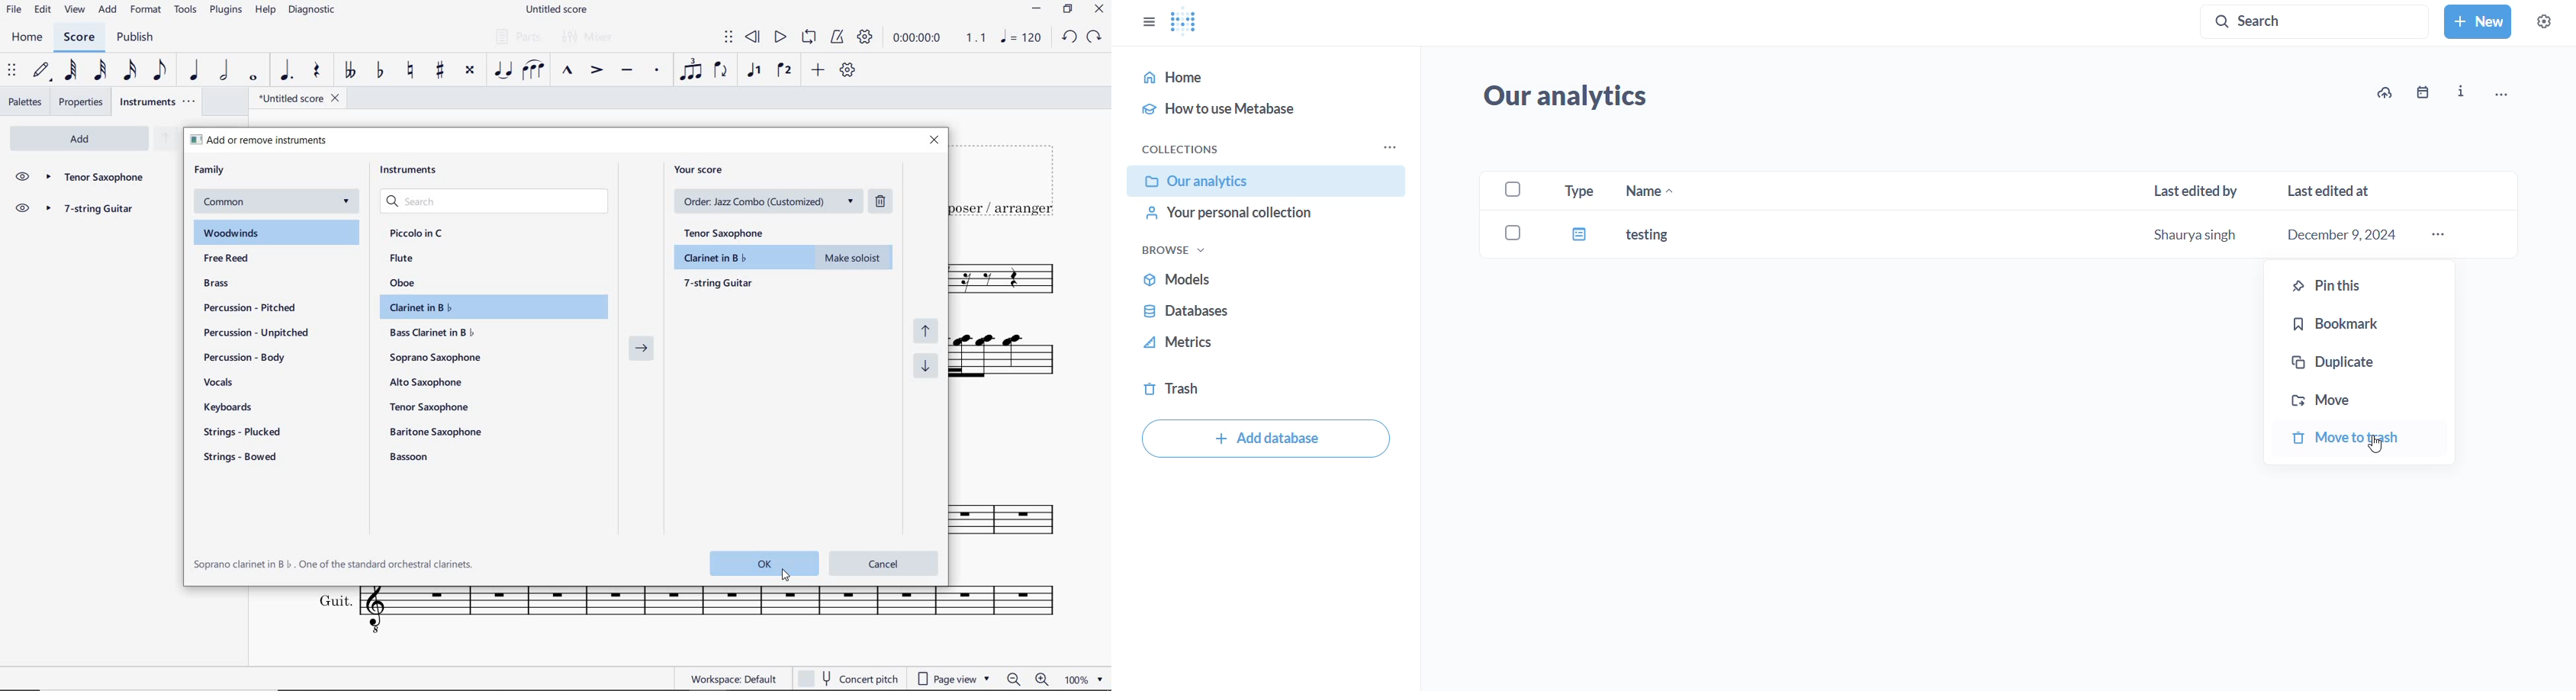 This screenshot has height=700, width=2576. Describe the element at coordinates (837, 38) in the screenshot. I see `METRONOME` at that location.